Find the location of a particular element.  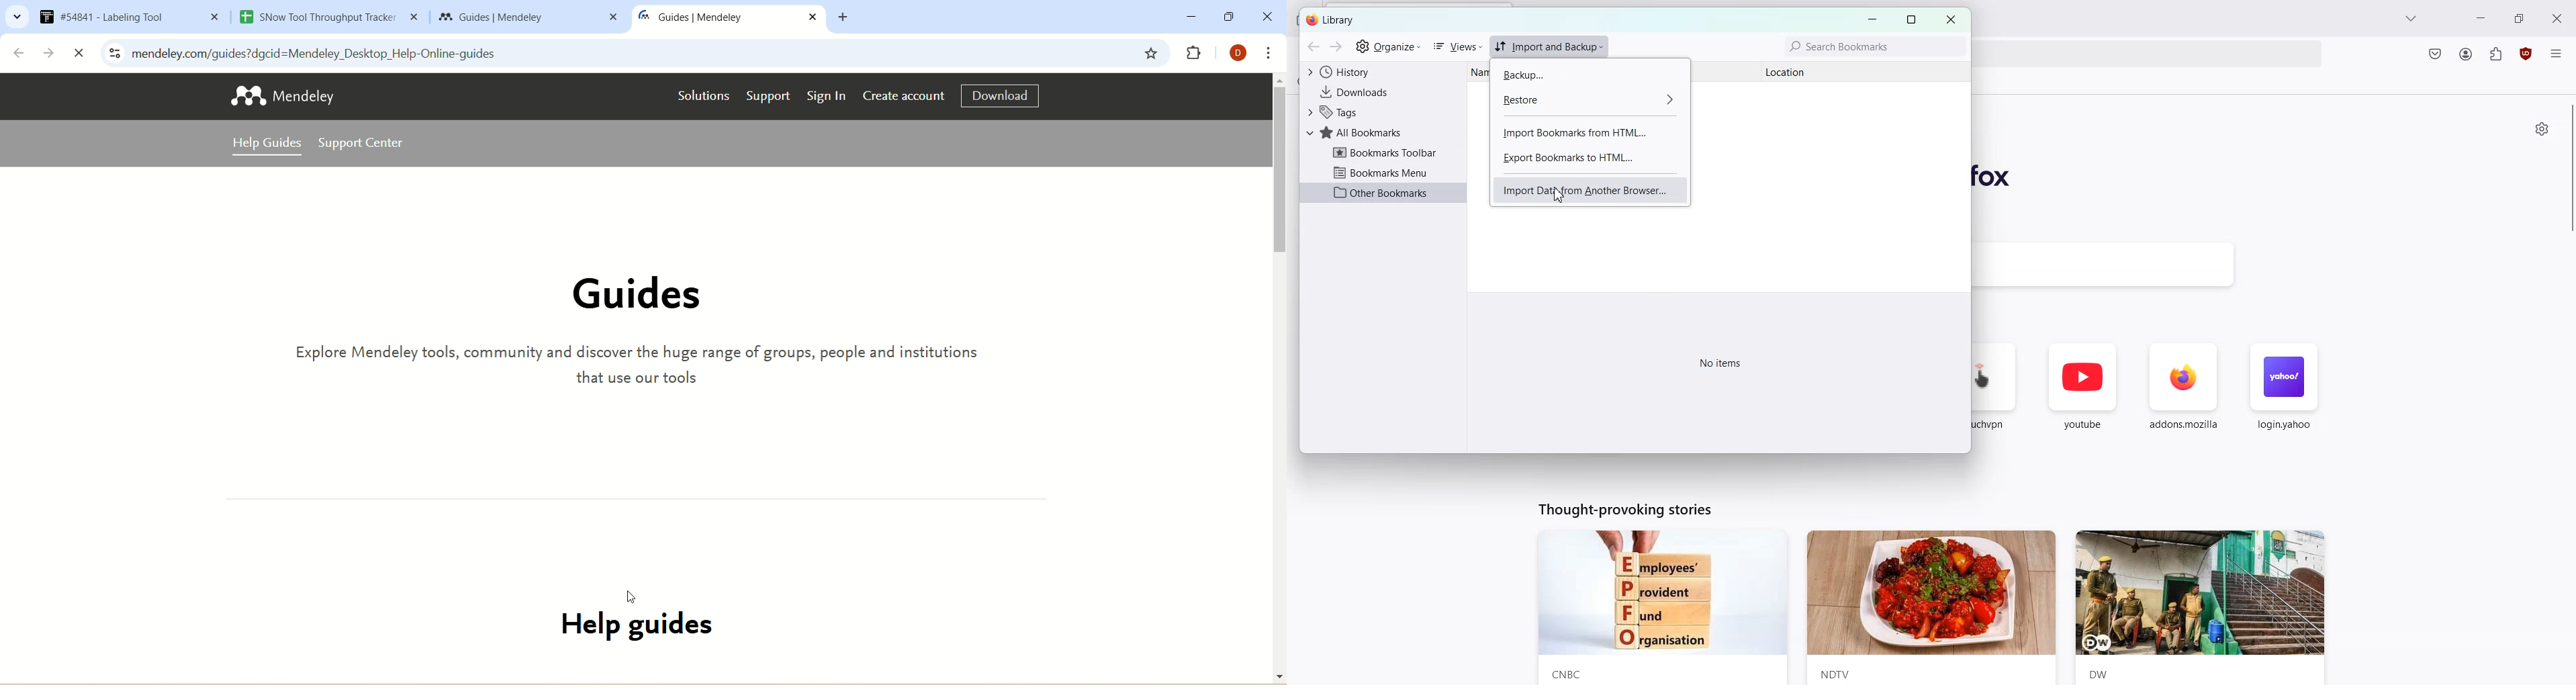

News is located at coordinates (2207, 607).